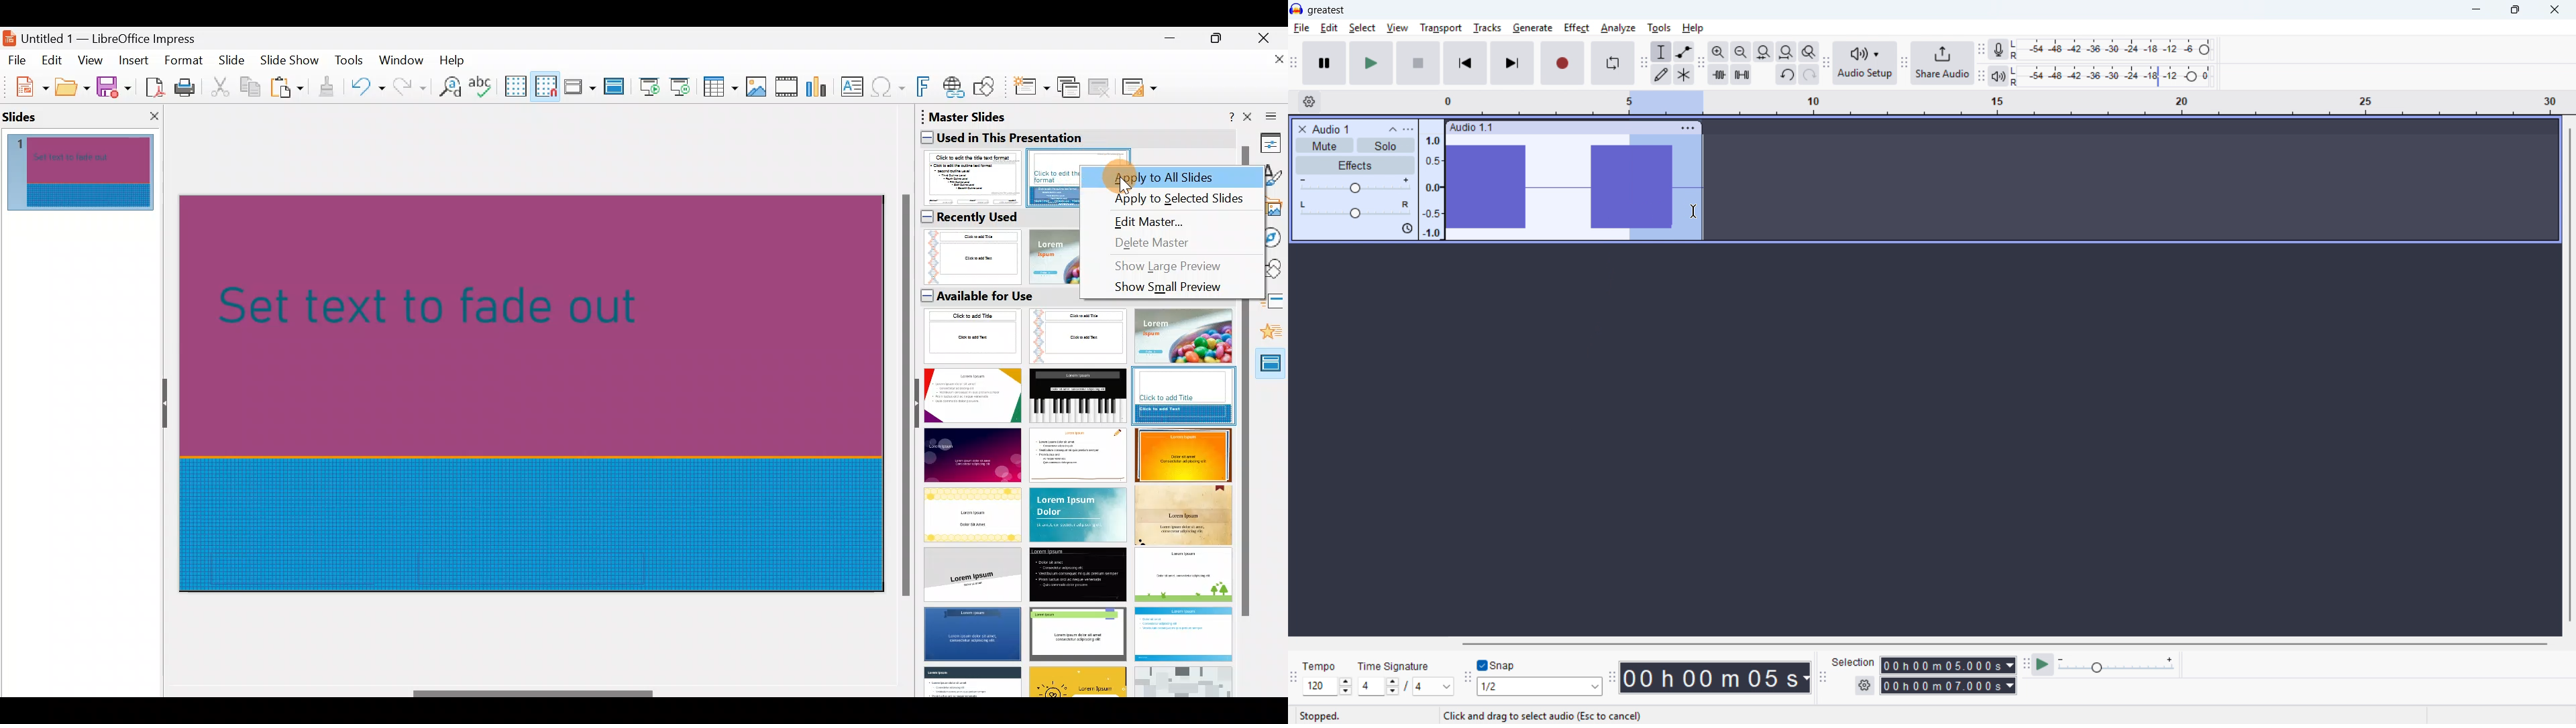 The width and height of the screenshot is (2576, 728). Describe the element at coordinates (2118, 665) in the screenshot. I see `Play back speed ` at that location.